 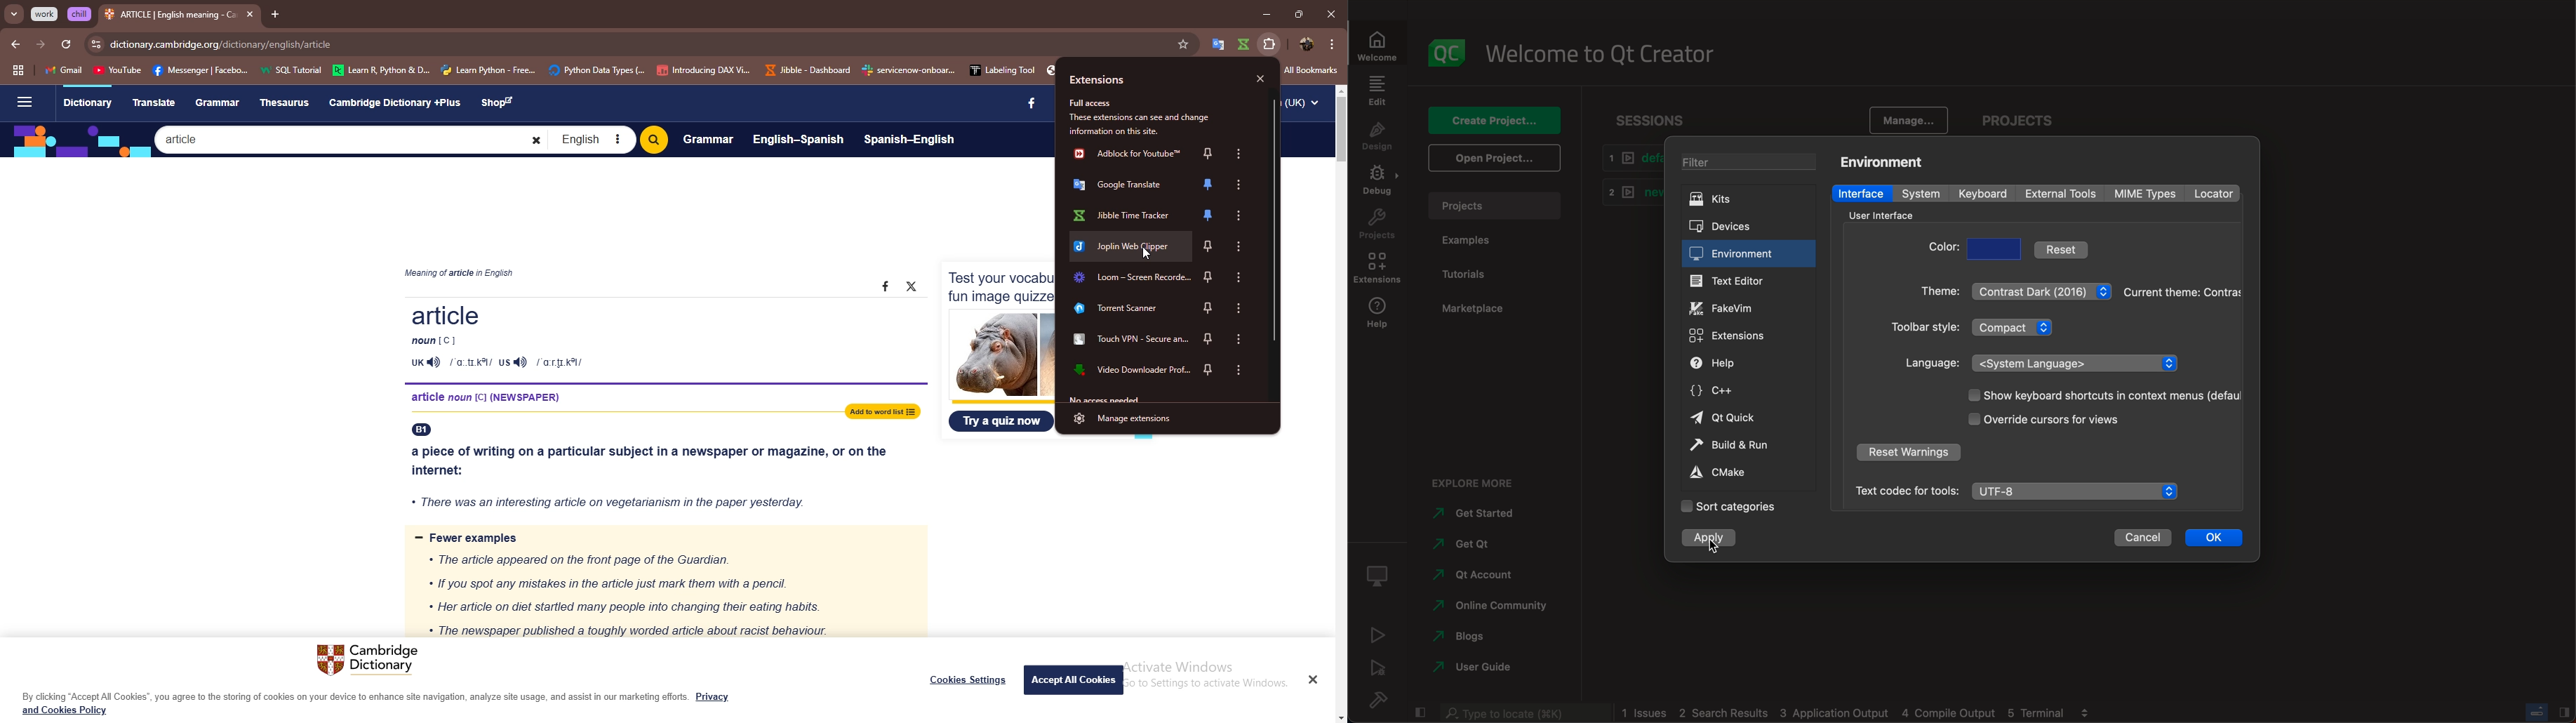 What do you see at coordinates (1342, 131) in the screenshot?
I see `scroll bar` at bounding box center [1342, 131].